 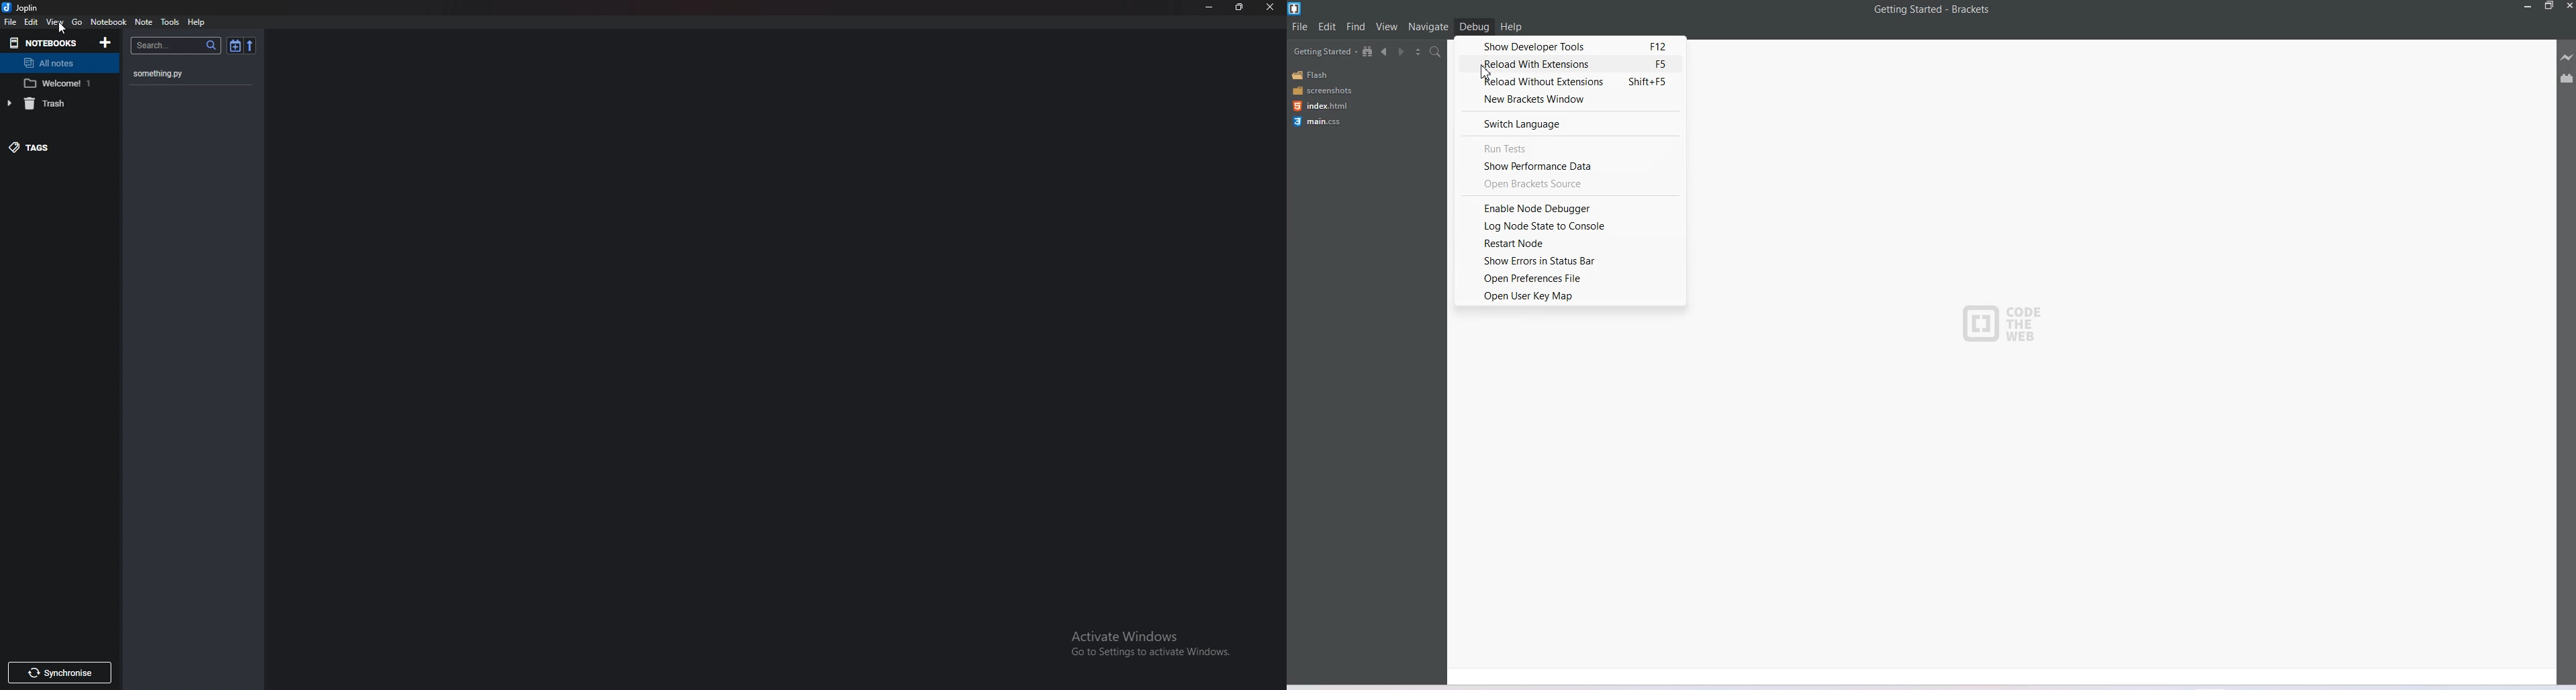 What do you see at coordinates (1240, 7) in the screenshot?
I see `Resize` at bounding box center [1240, 7].